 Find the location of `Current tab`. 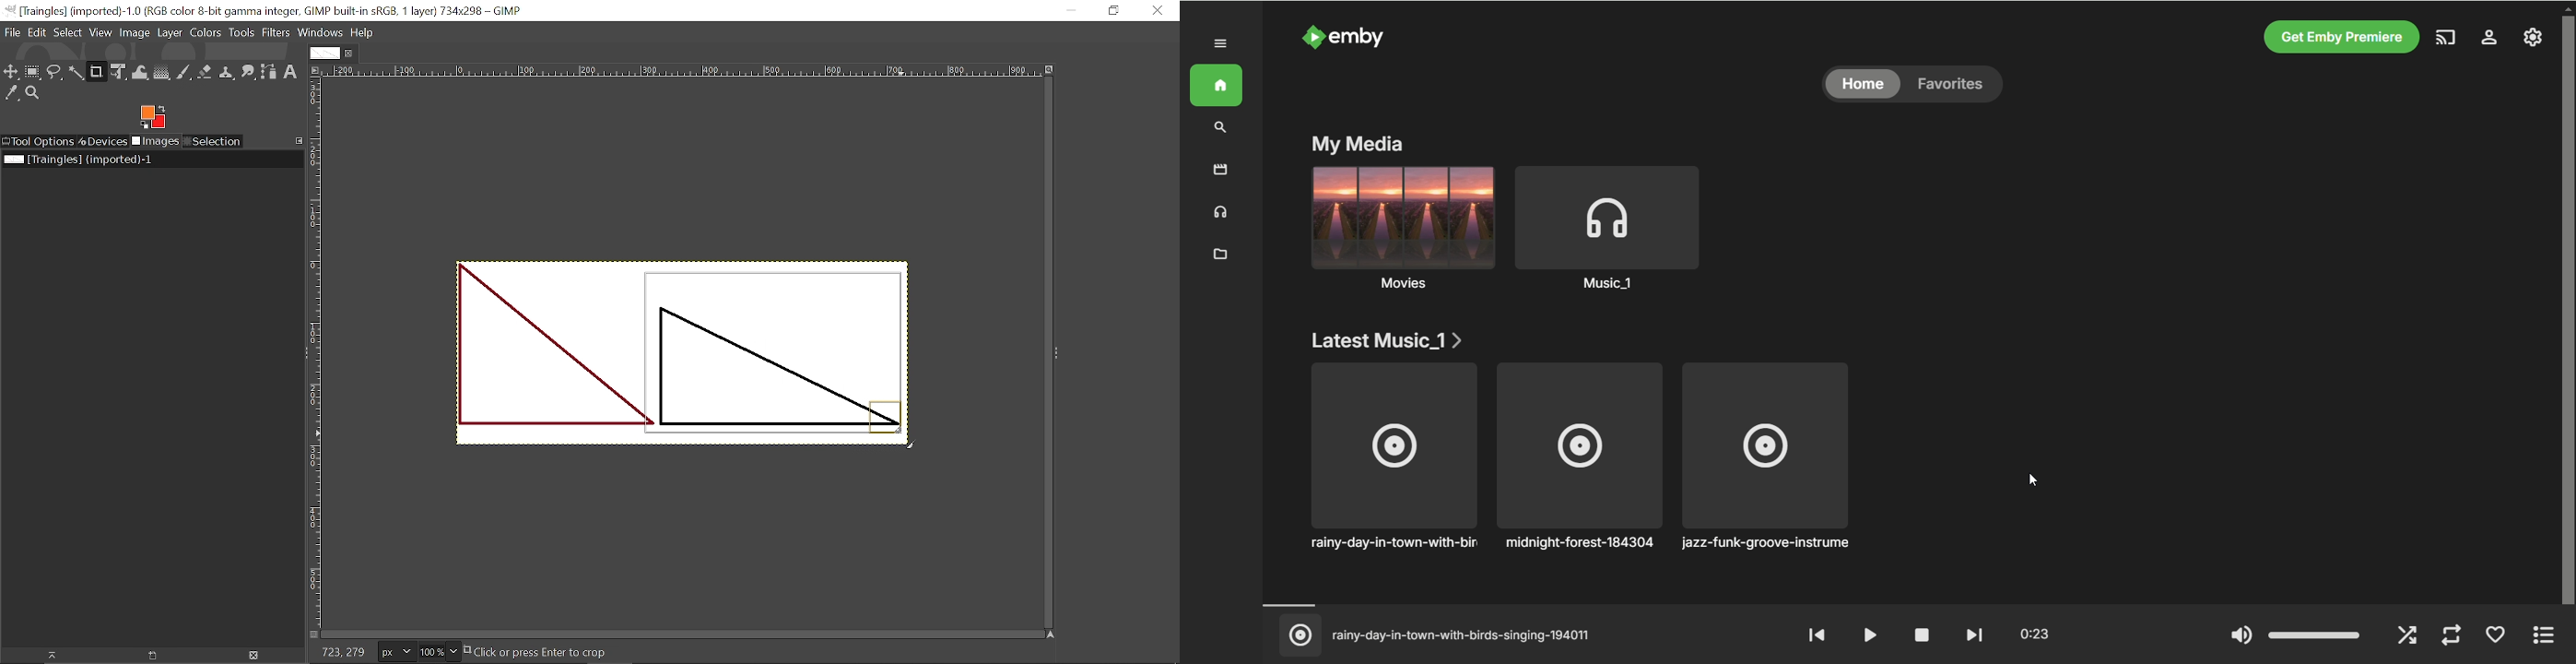

Current tab is located at coordinates (323, 53).